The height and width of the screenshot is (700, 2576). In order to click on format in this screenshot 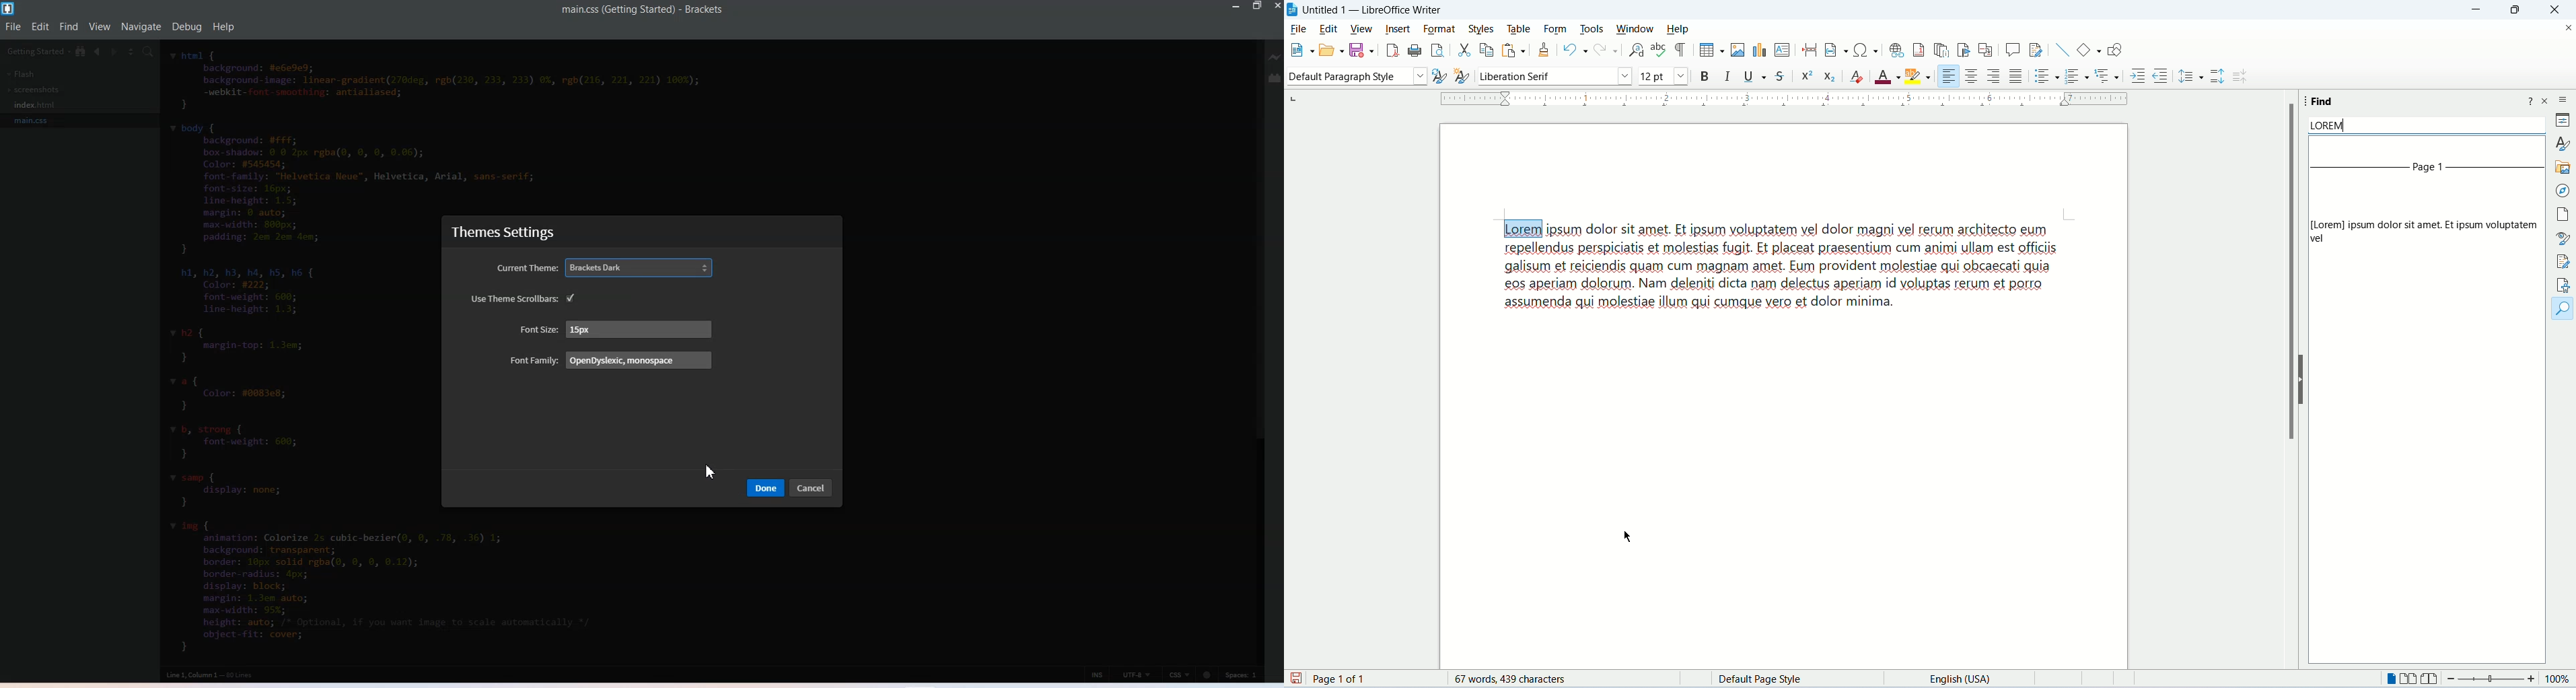, I will do `click(1437, 29)`.